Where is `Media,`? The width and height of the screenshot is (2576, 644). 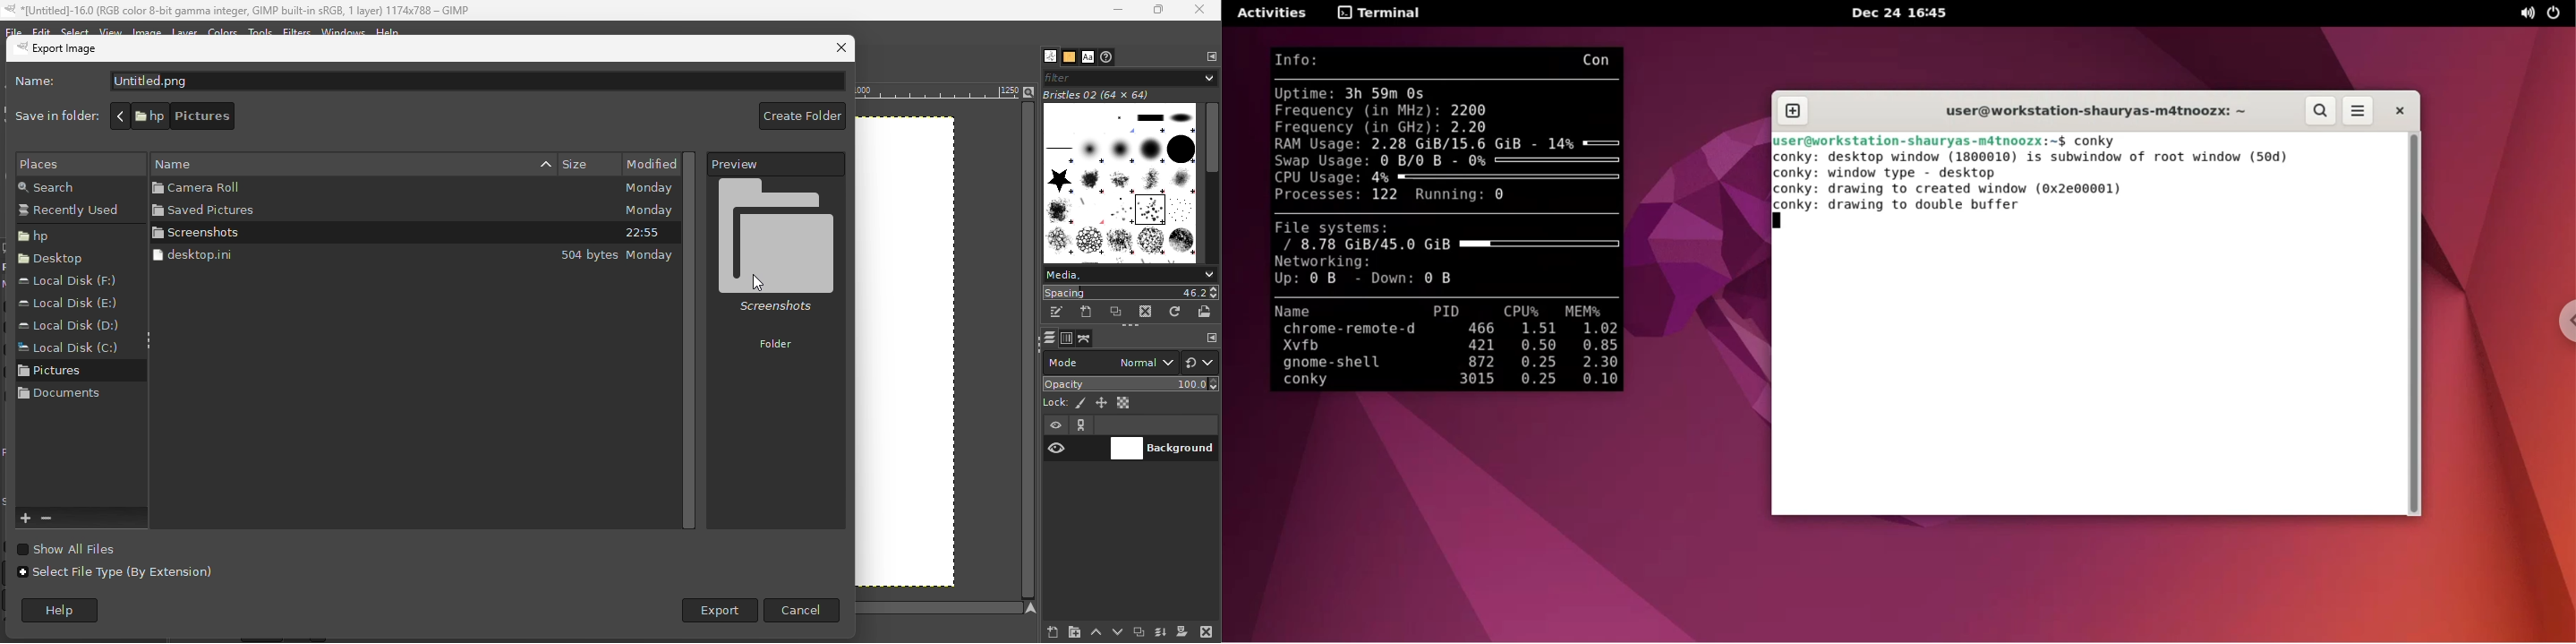 Media, is located at coordinates (1130, 274).